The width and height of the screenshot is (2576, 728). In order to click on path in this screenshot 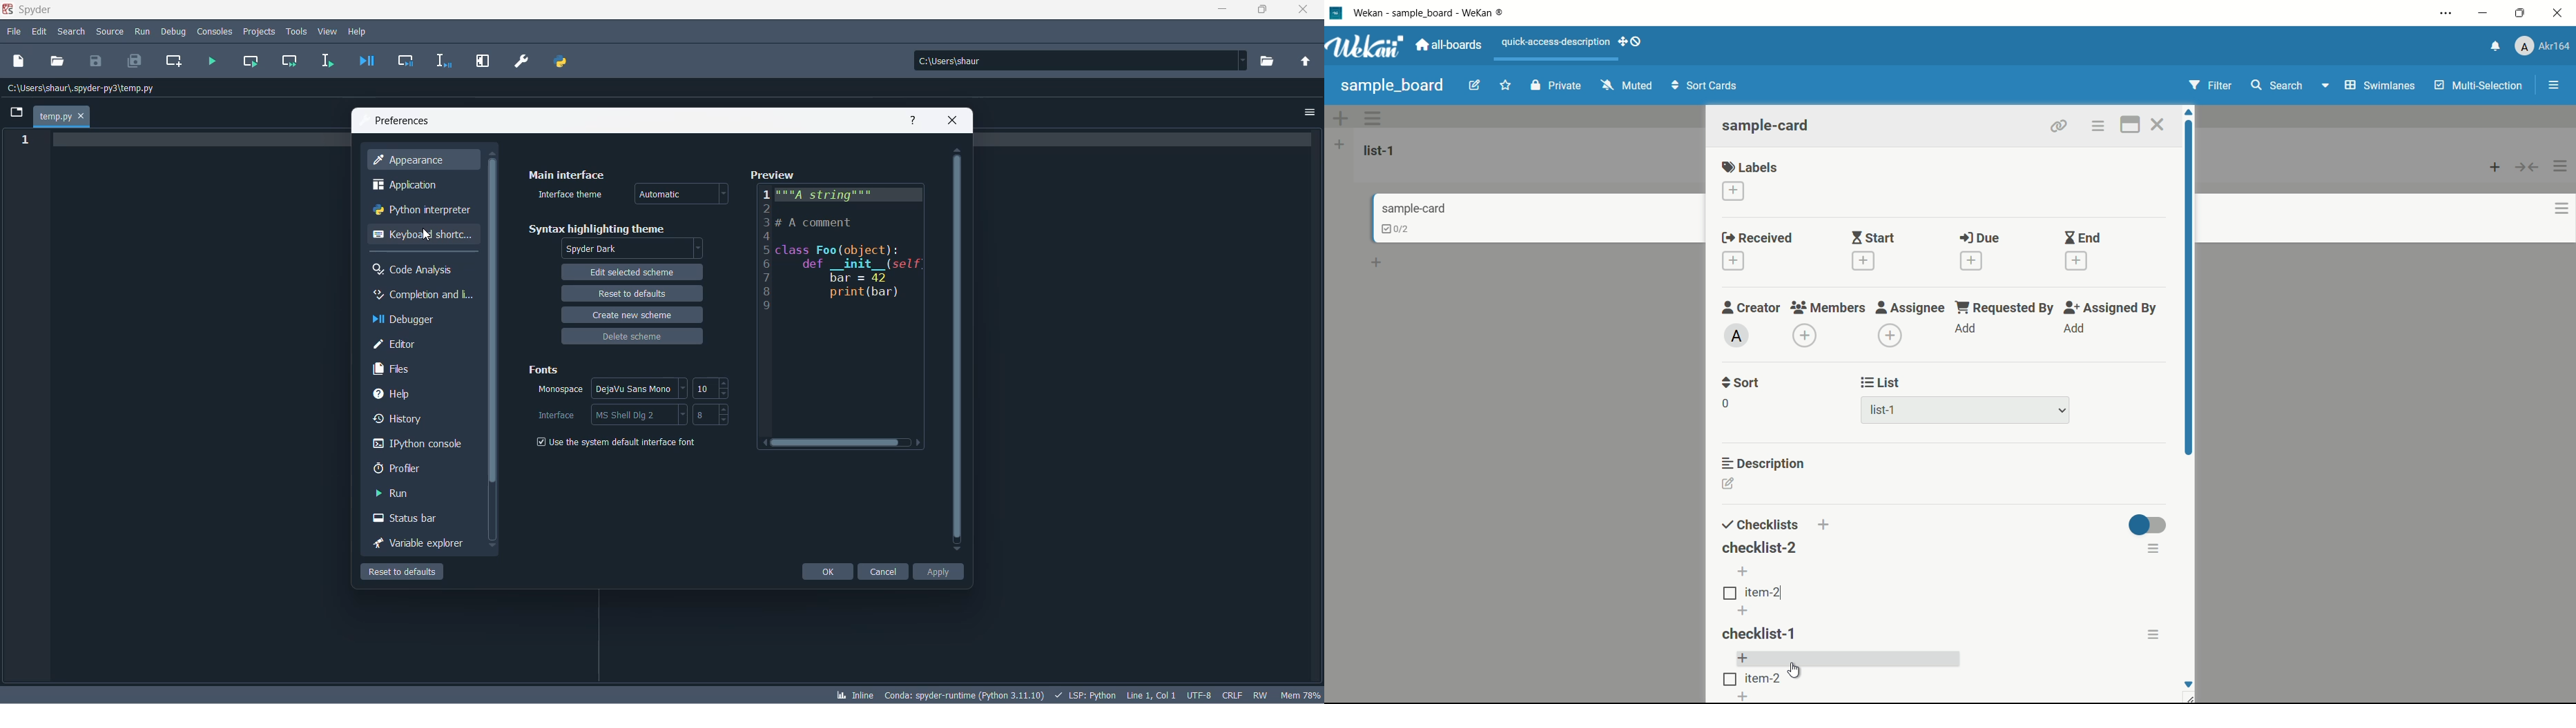, I will do `click(1077, 61)`.